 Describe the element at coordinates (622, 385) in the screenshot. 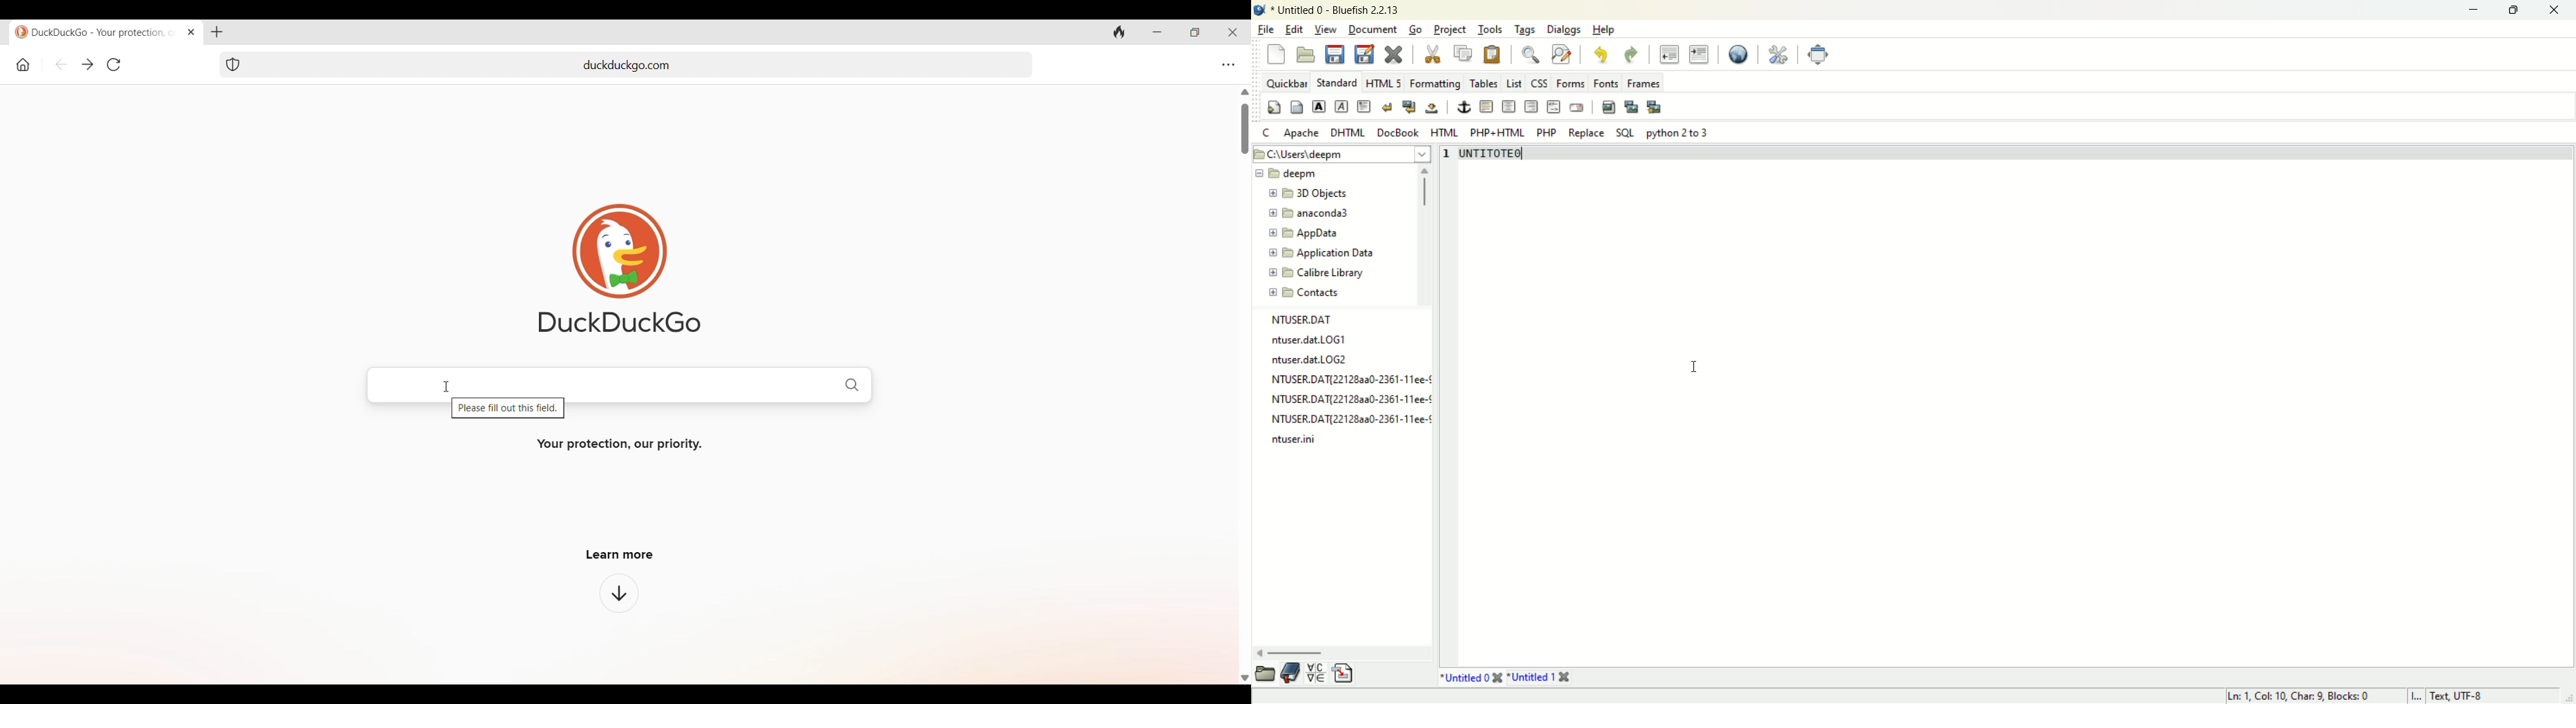

I see `search bar` at that location.